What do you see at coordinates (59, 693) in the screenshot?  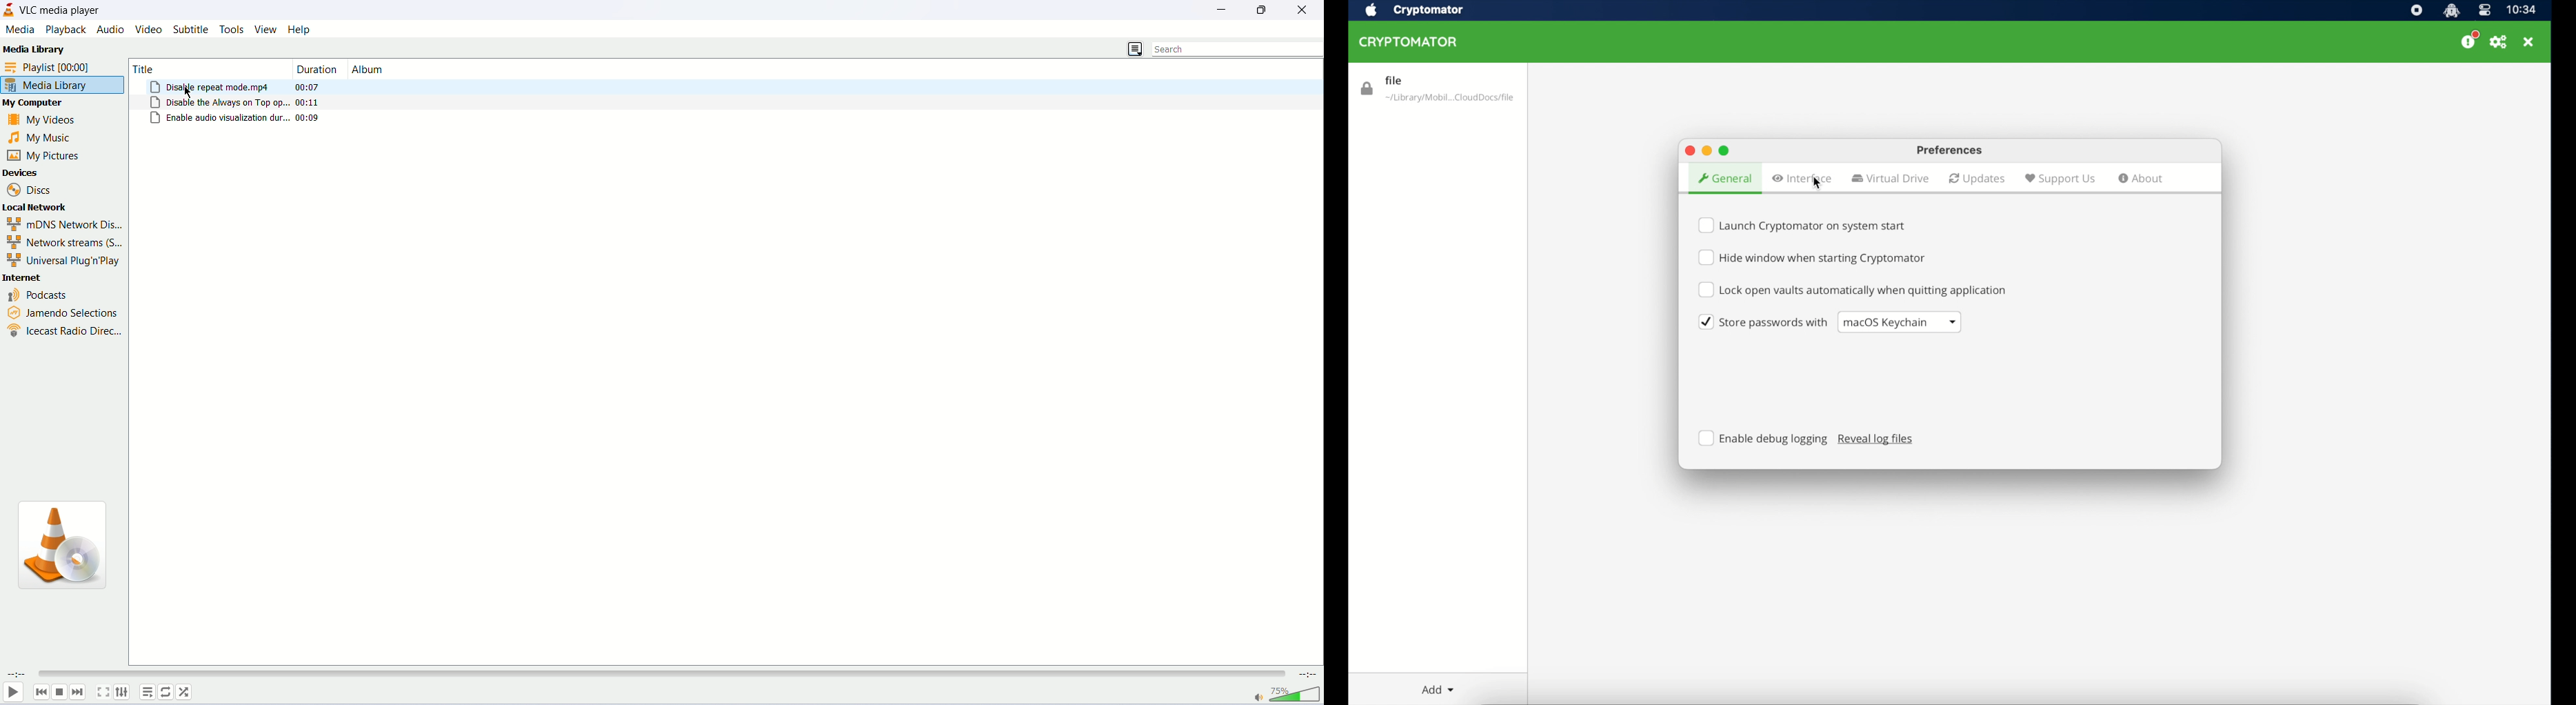 I see `stop` at bounding box center [59, 693].